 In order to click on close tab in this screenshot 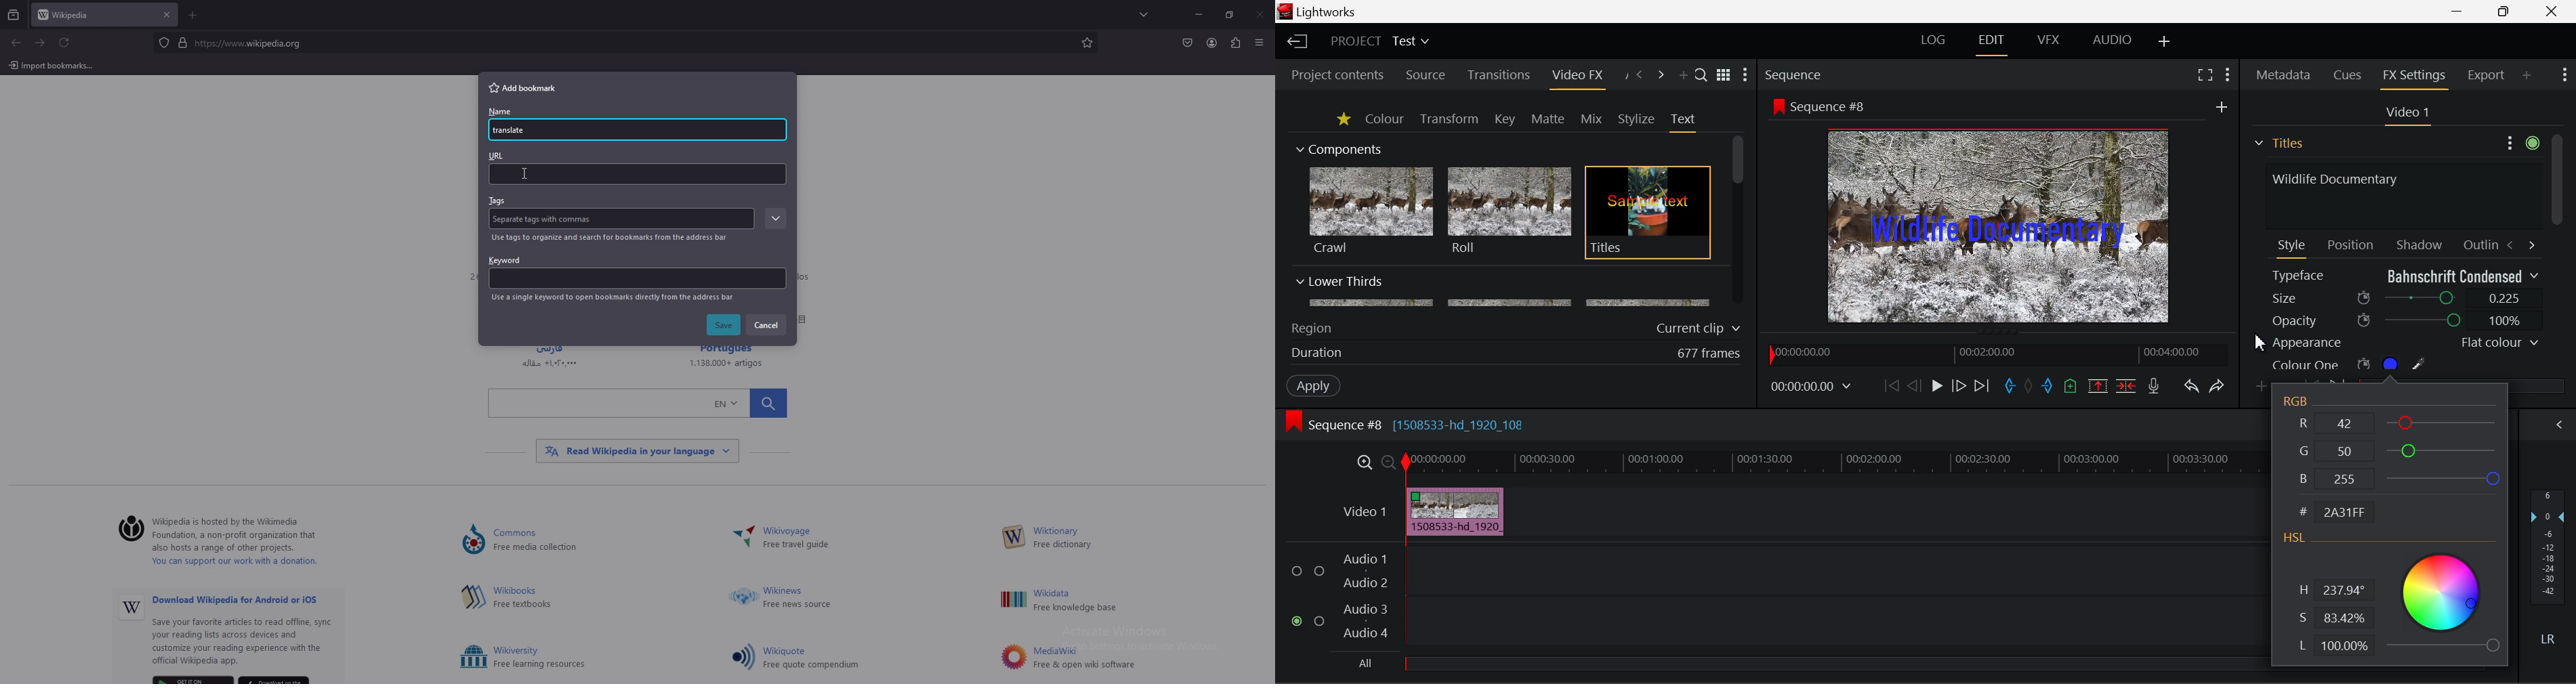, I will do `click(167, 15)`.